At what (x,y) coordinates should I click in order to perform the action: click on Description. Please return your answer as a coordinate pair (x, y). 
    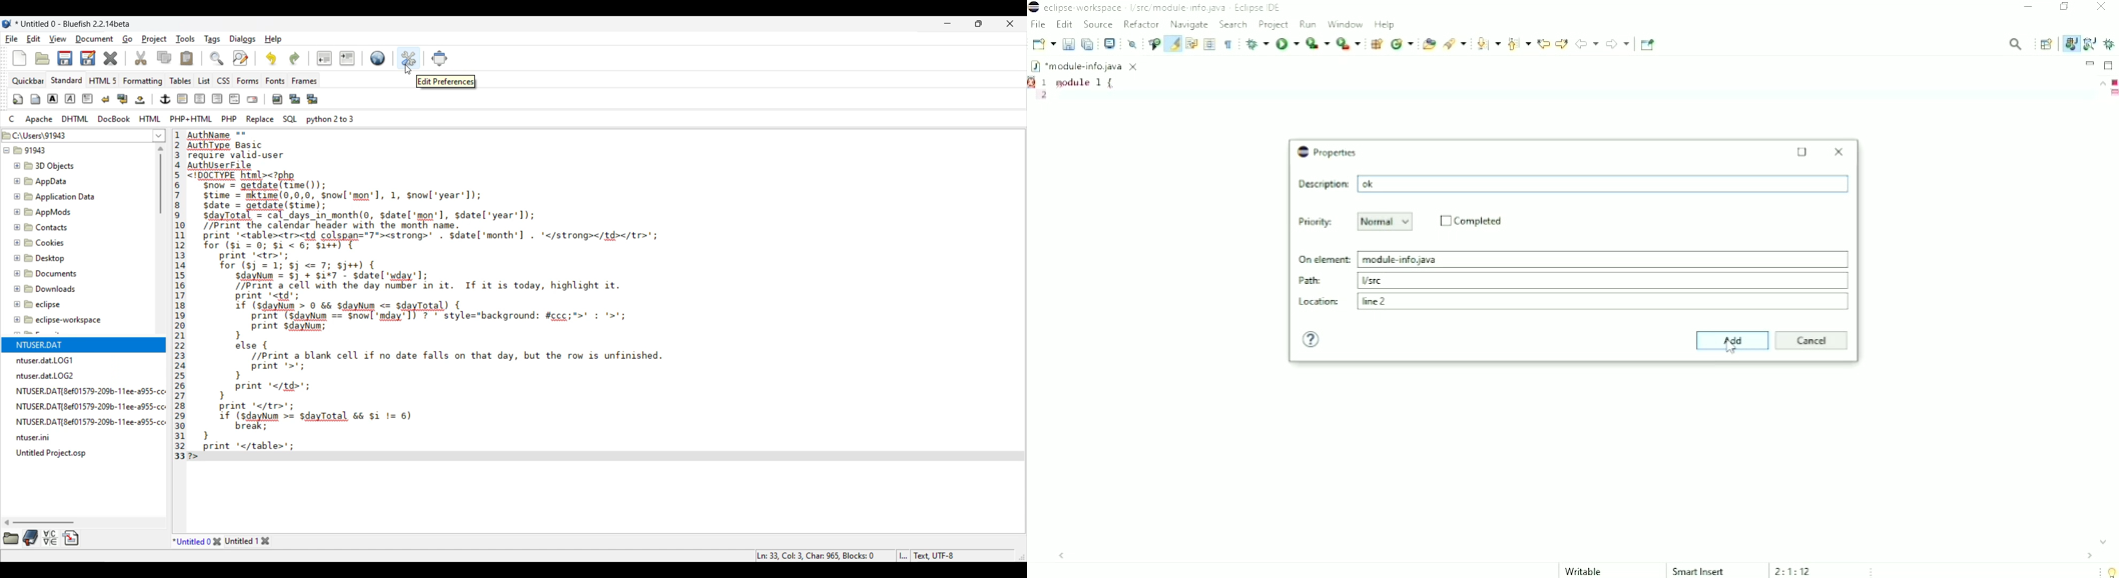
    Looking at the image, I should click on (1573, 184).